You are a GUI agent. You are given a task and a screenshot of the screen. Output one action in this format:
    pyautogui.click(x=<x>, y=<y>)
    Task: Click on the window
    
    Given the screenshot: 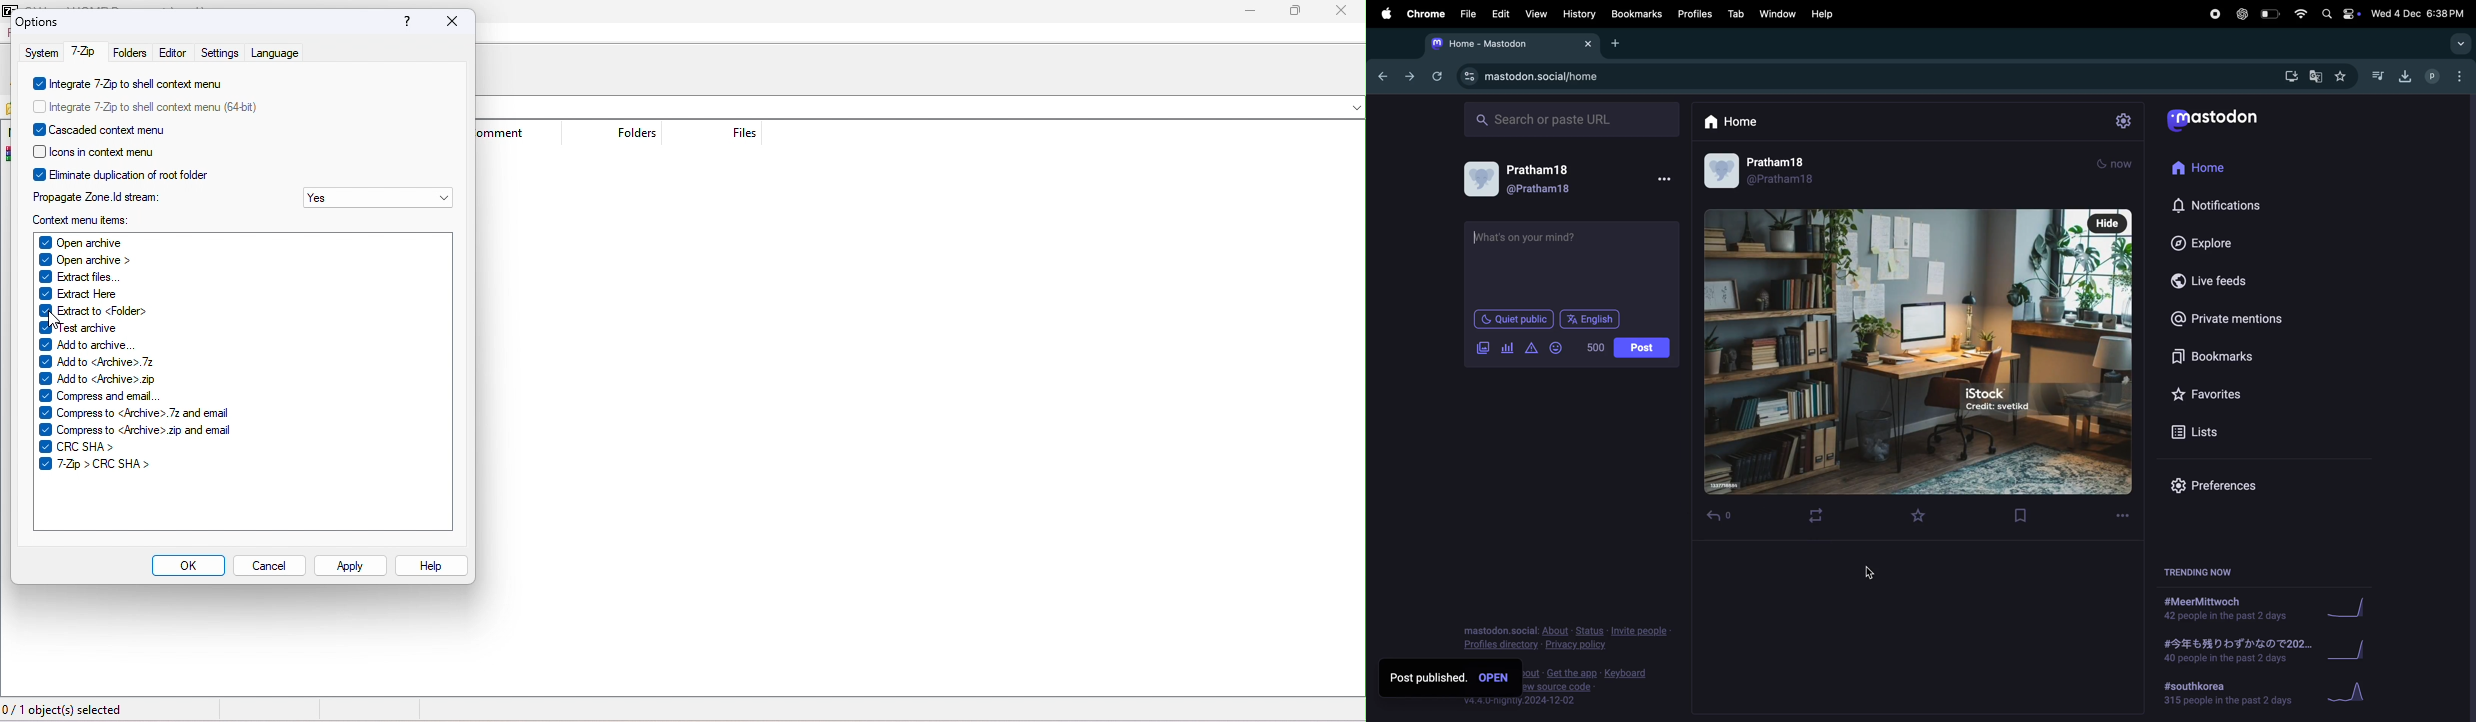 What is the action you would take?
    pyautogui.click(x=1779, y=13)
    